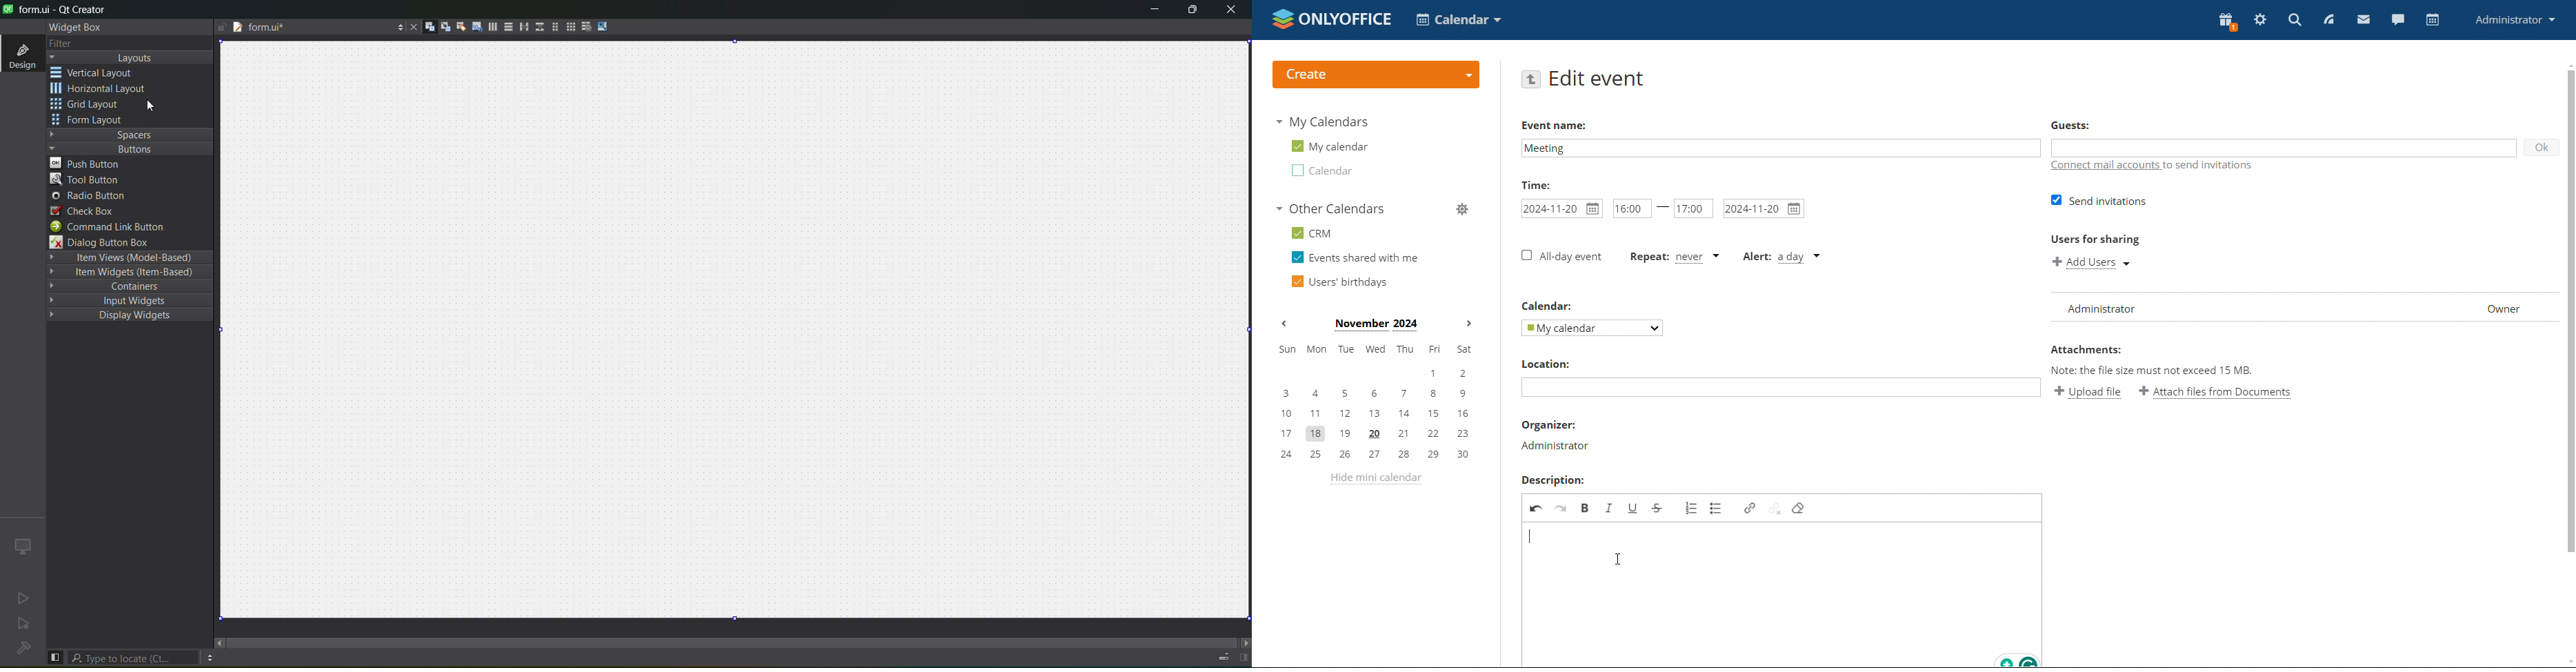 Image resolution: width=2576 pixels, height=672 pixels. What do you see at coordinates (1597, 79) in the screenshot?
I see `edit event` at bounding box center [1597, 79].